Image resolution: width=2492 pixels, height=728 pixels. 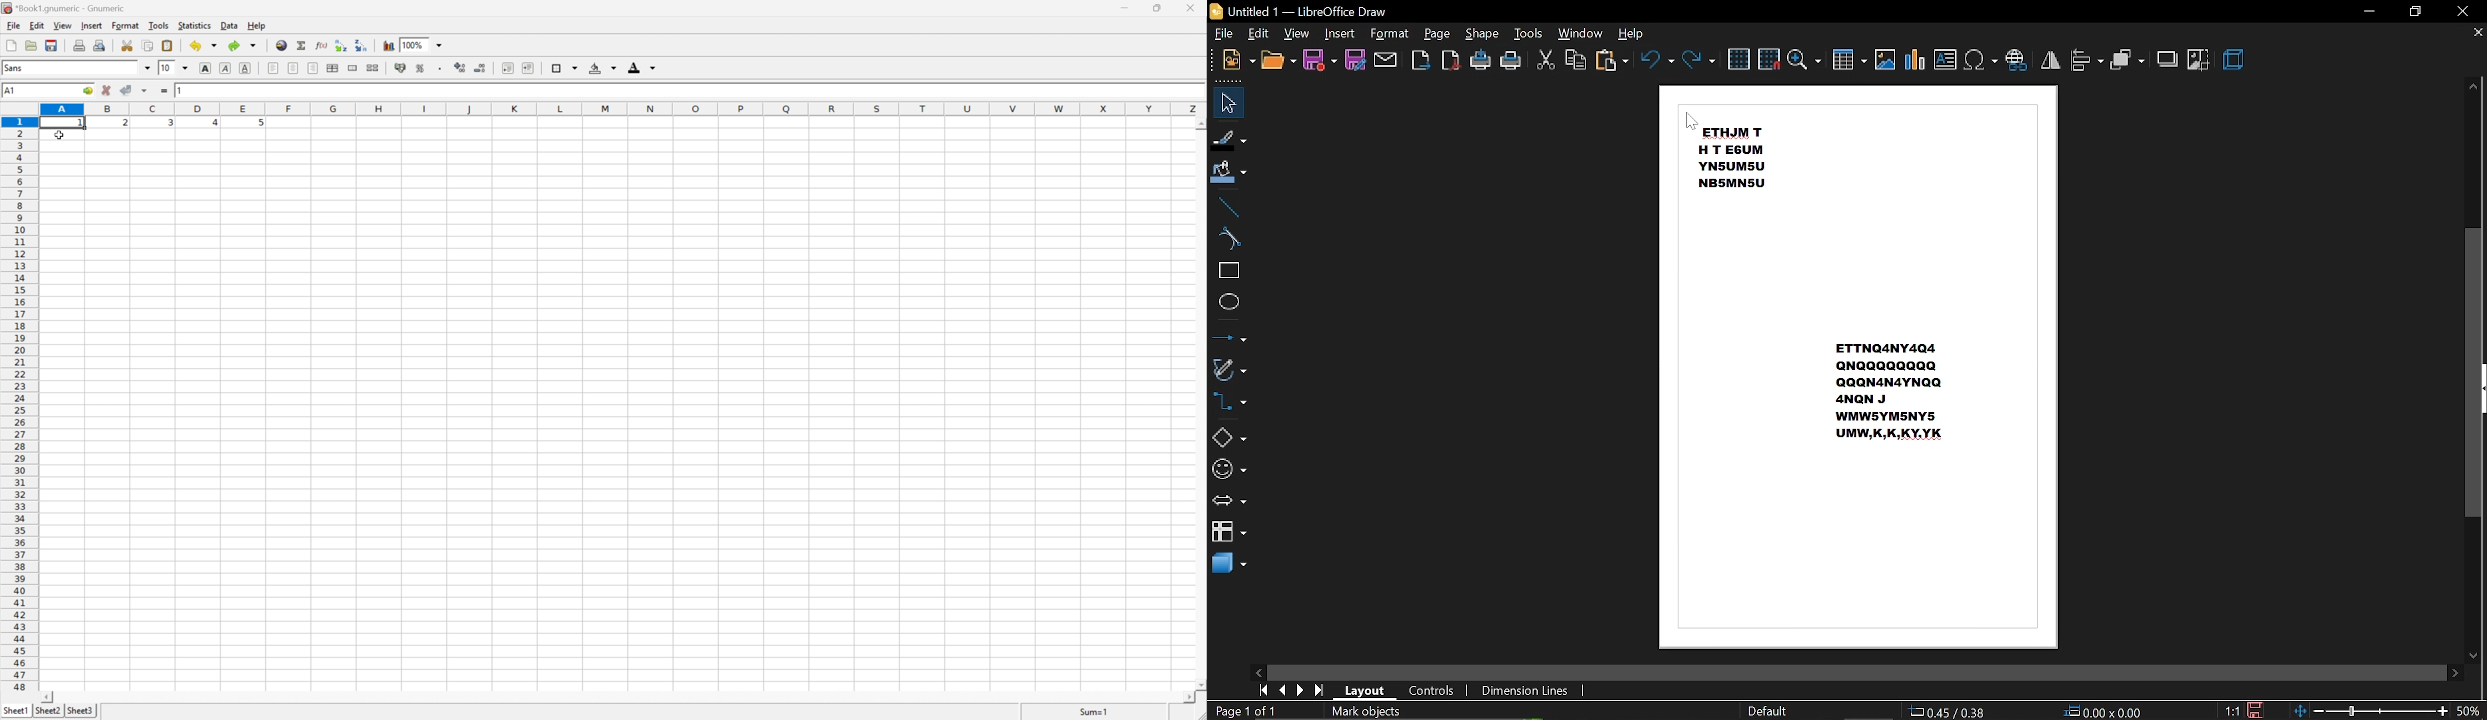 I want to click on accept changes across selection, so click(x=143, y=91).